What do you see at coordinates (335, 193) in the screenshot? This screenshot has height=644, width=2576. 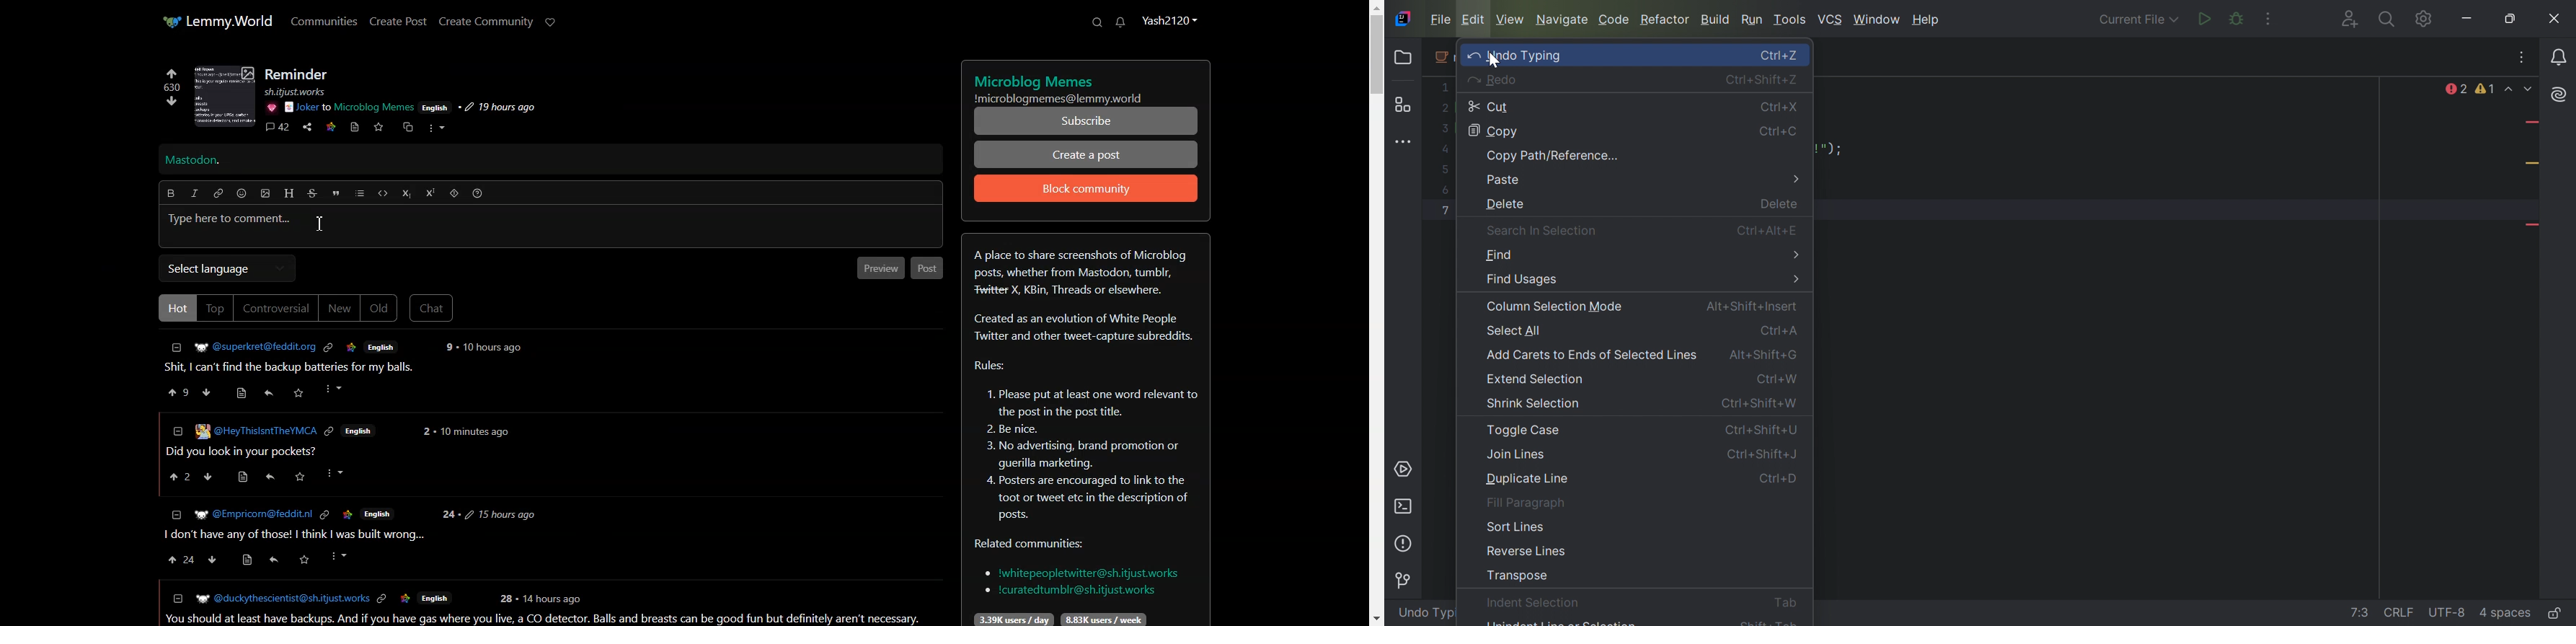 I see `Quote` at bounding box center [335, 193].